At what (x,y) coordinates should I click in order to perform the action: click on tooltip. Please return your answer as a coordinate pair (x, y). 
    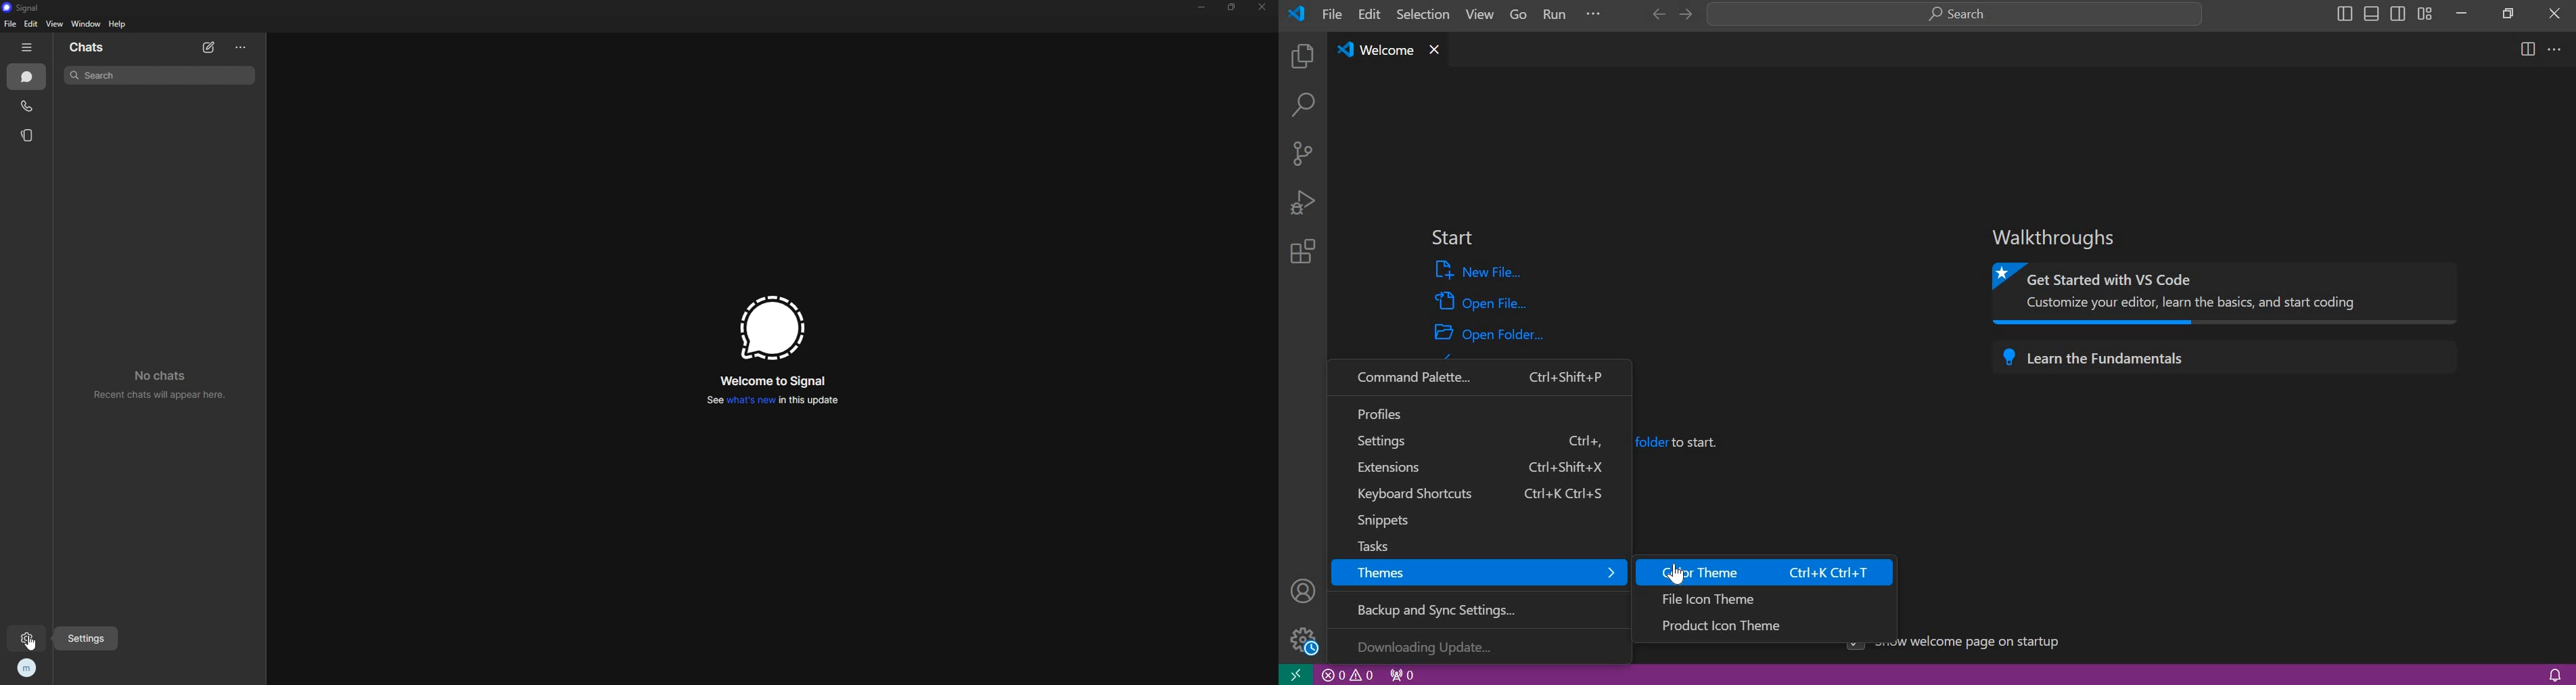
    Looking at the image, I should click on (87, 640).